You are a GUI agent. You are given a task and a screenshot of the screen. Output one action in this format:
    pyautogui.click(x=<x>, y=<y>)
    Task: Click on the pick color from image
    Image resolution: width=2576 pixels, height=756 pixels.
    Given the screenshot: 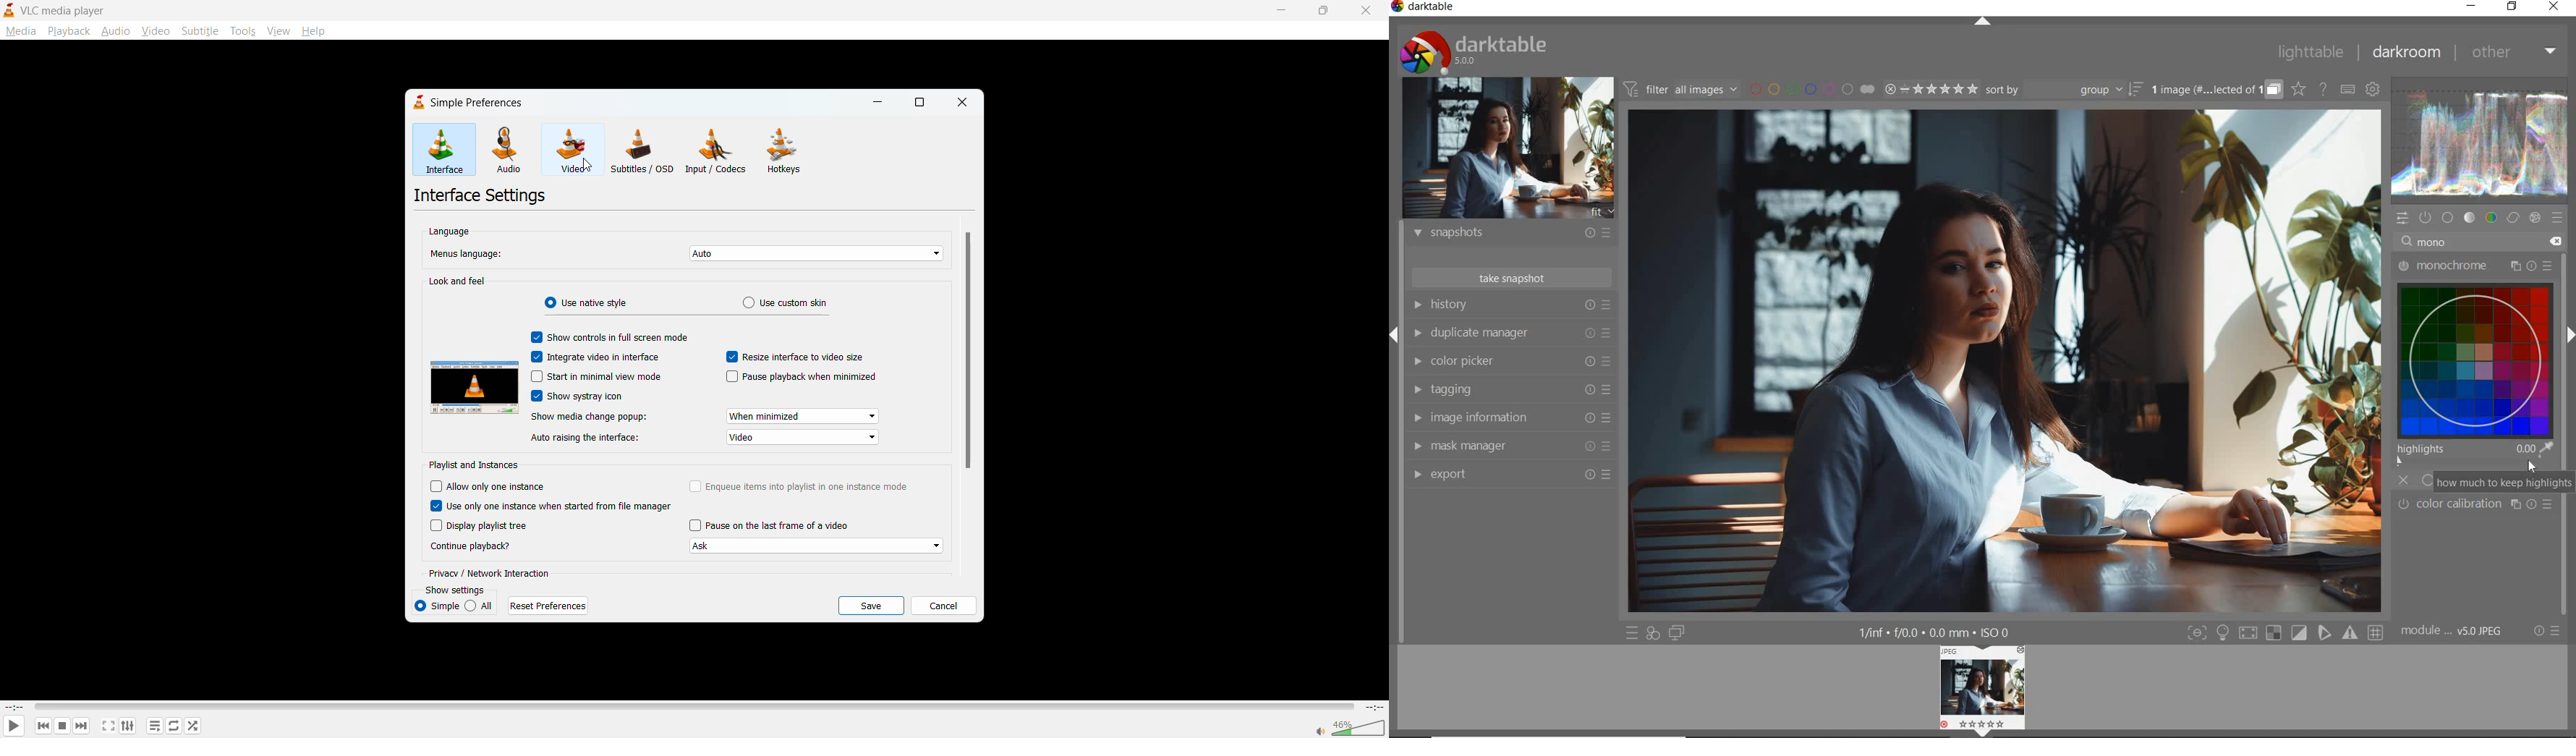 What is the action you would take?
    pyautogui.click(x=2547, y=449)
    